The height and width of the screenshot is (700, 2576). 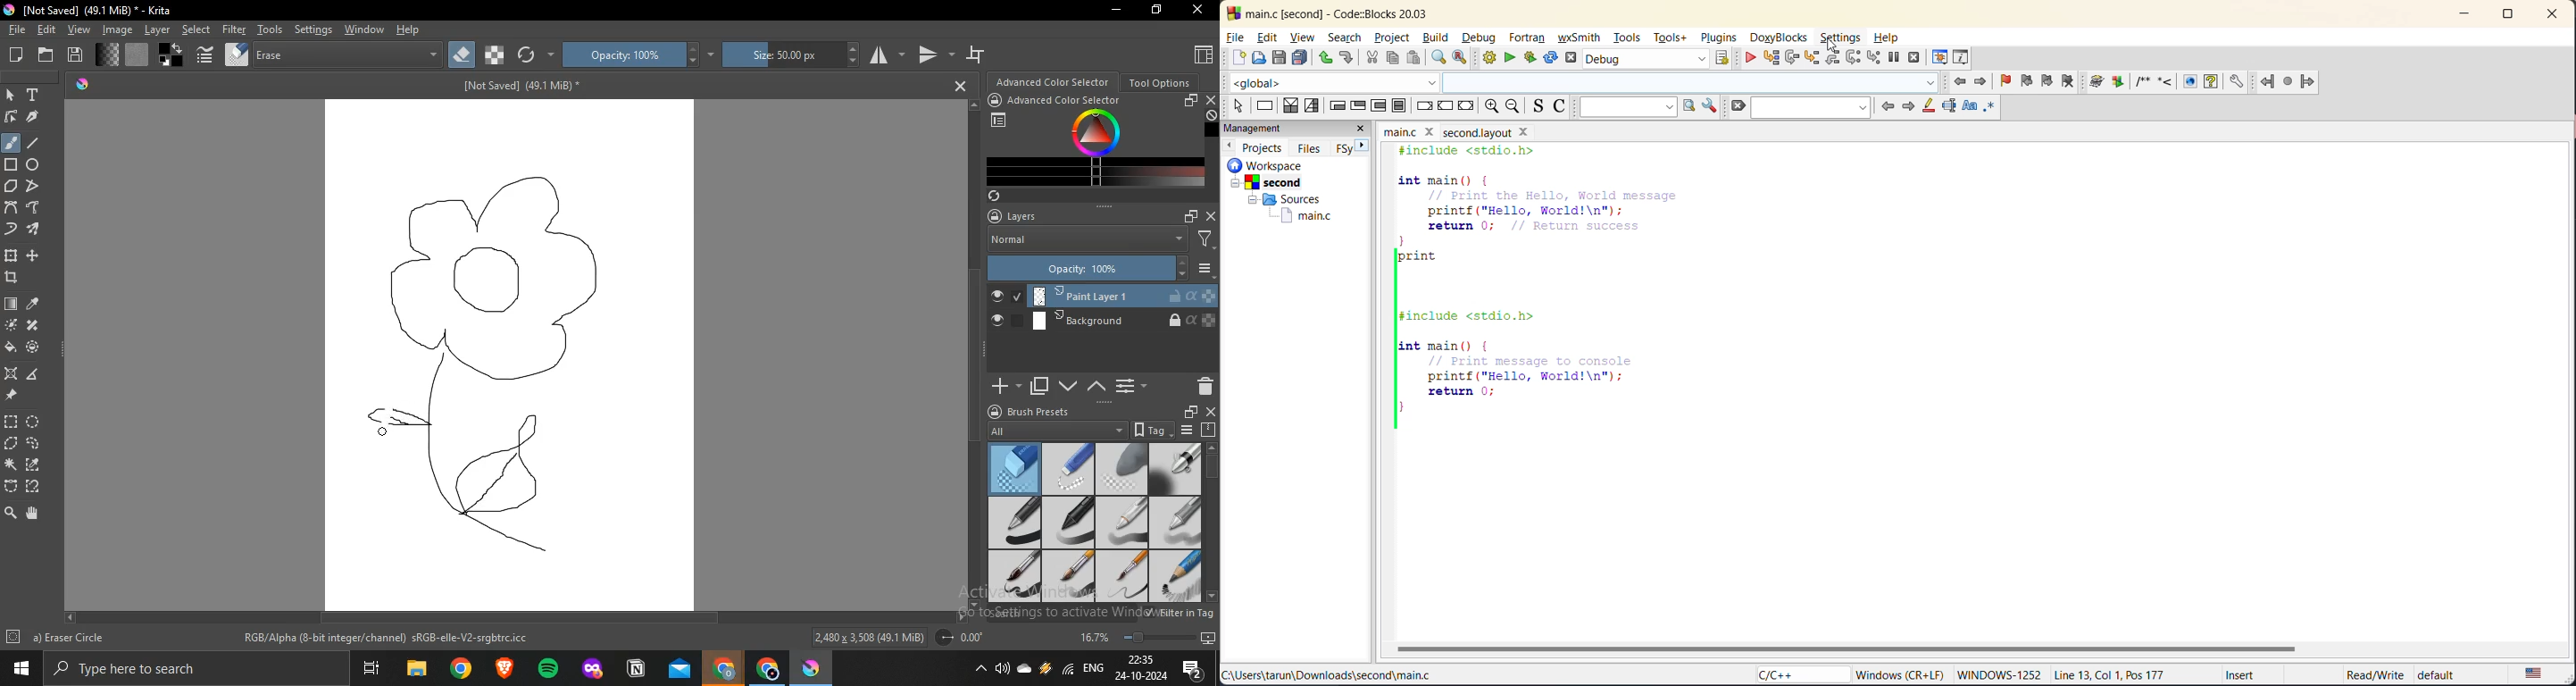 What do you see at coordinates (172, 55) in the screenshot?
I see `swap foreground and background colors` at bounding box center [172, 55].